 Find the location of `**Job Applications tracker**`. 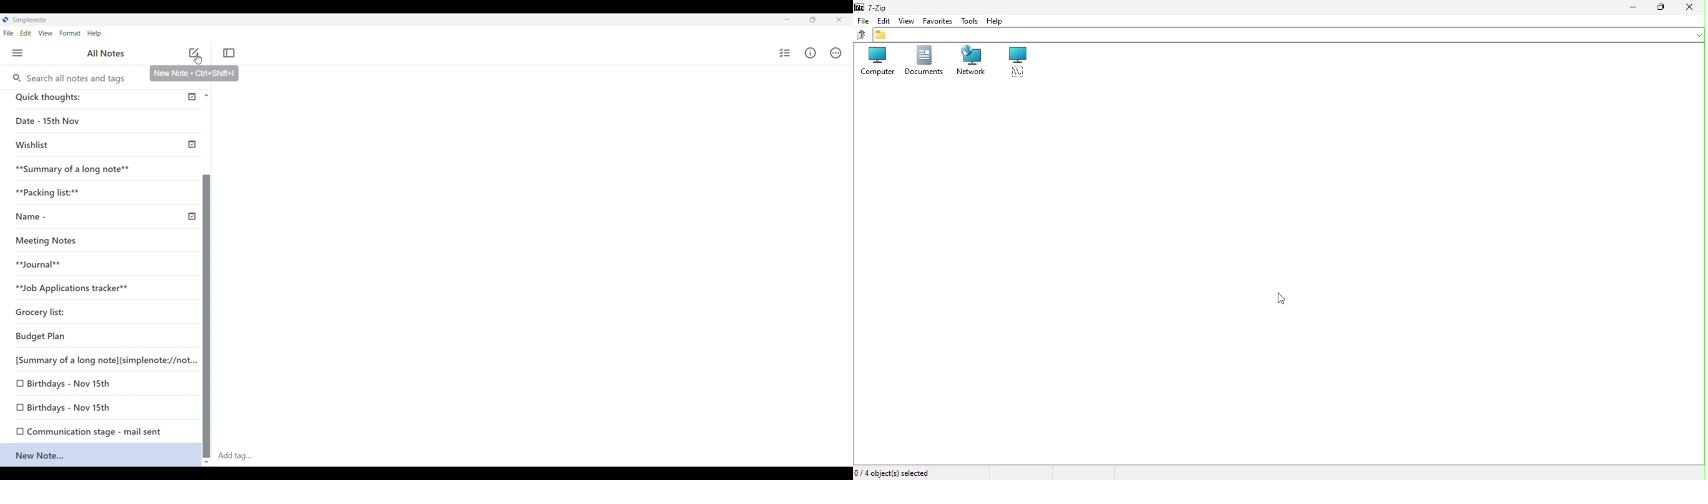

**Job Applications tracker** is located at coordinates (98, 288).